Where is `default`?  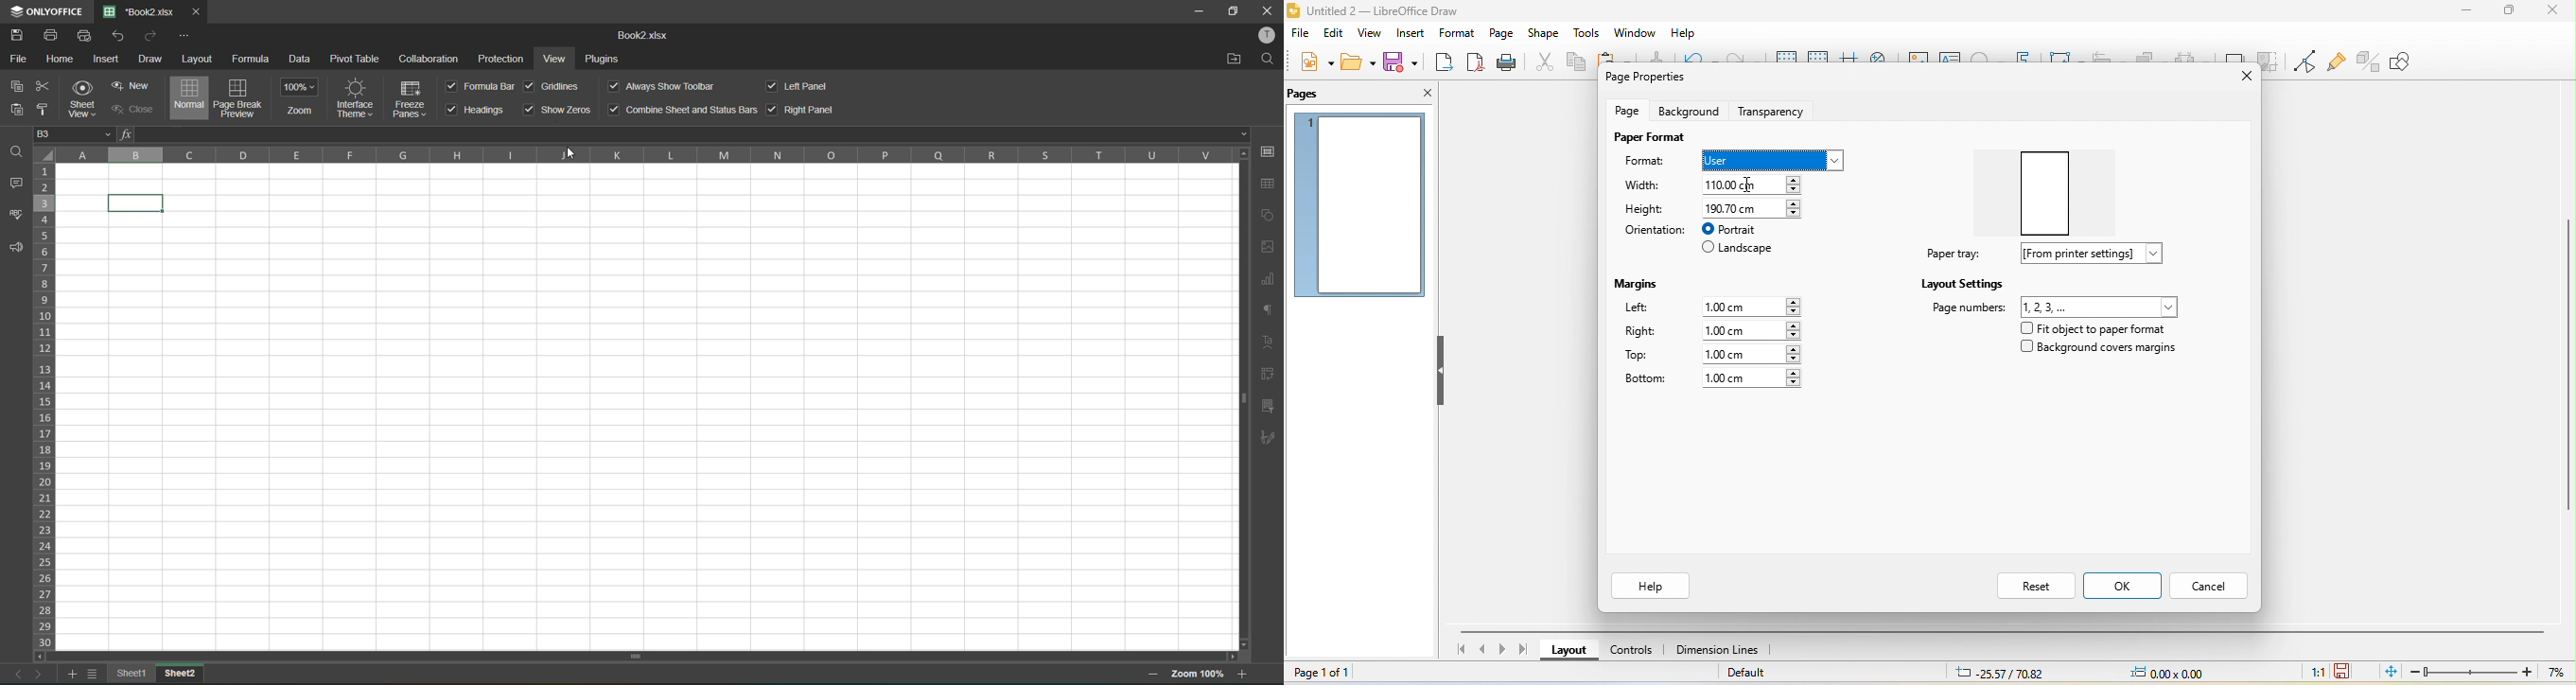
default is located at coordinates (1758, 675).